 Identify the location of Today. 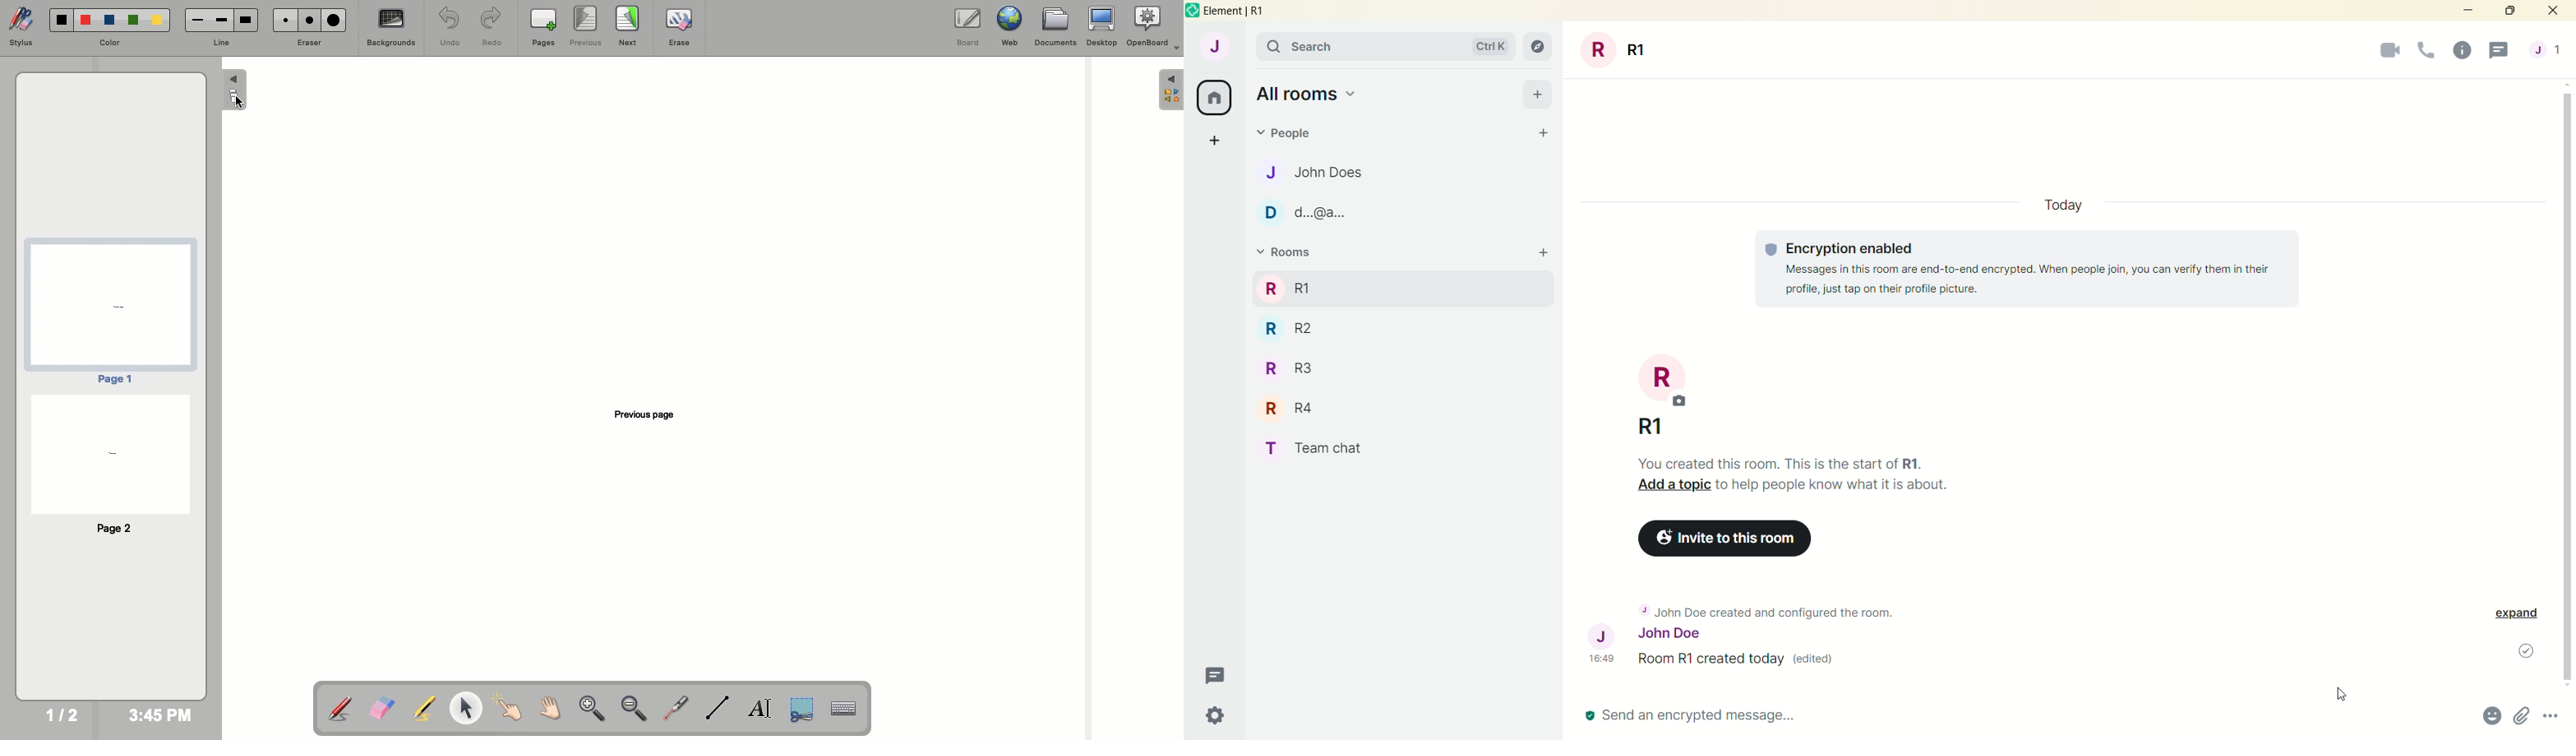
(2065, 207).